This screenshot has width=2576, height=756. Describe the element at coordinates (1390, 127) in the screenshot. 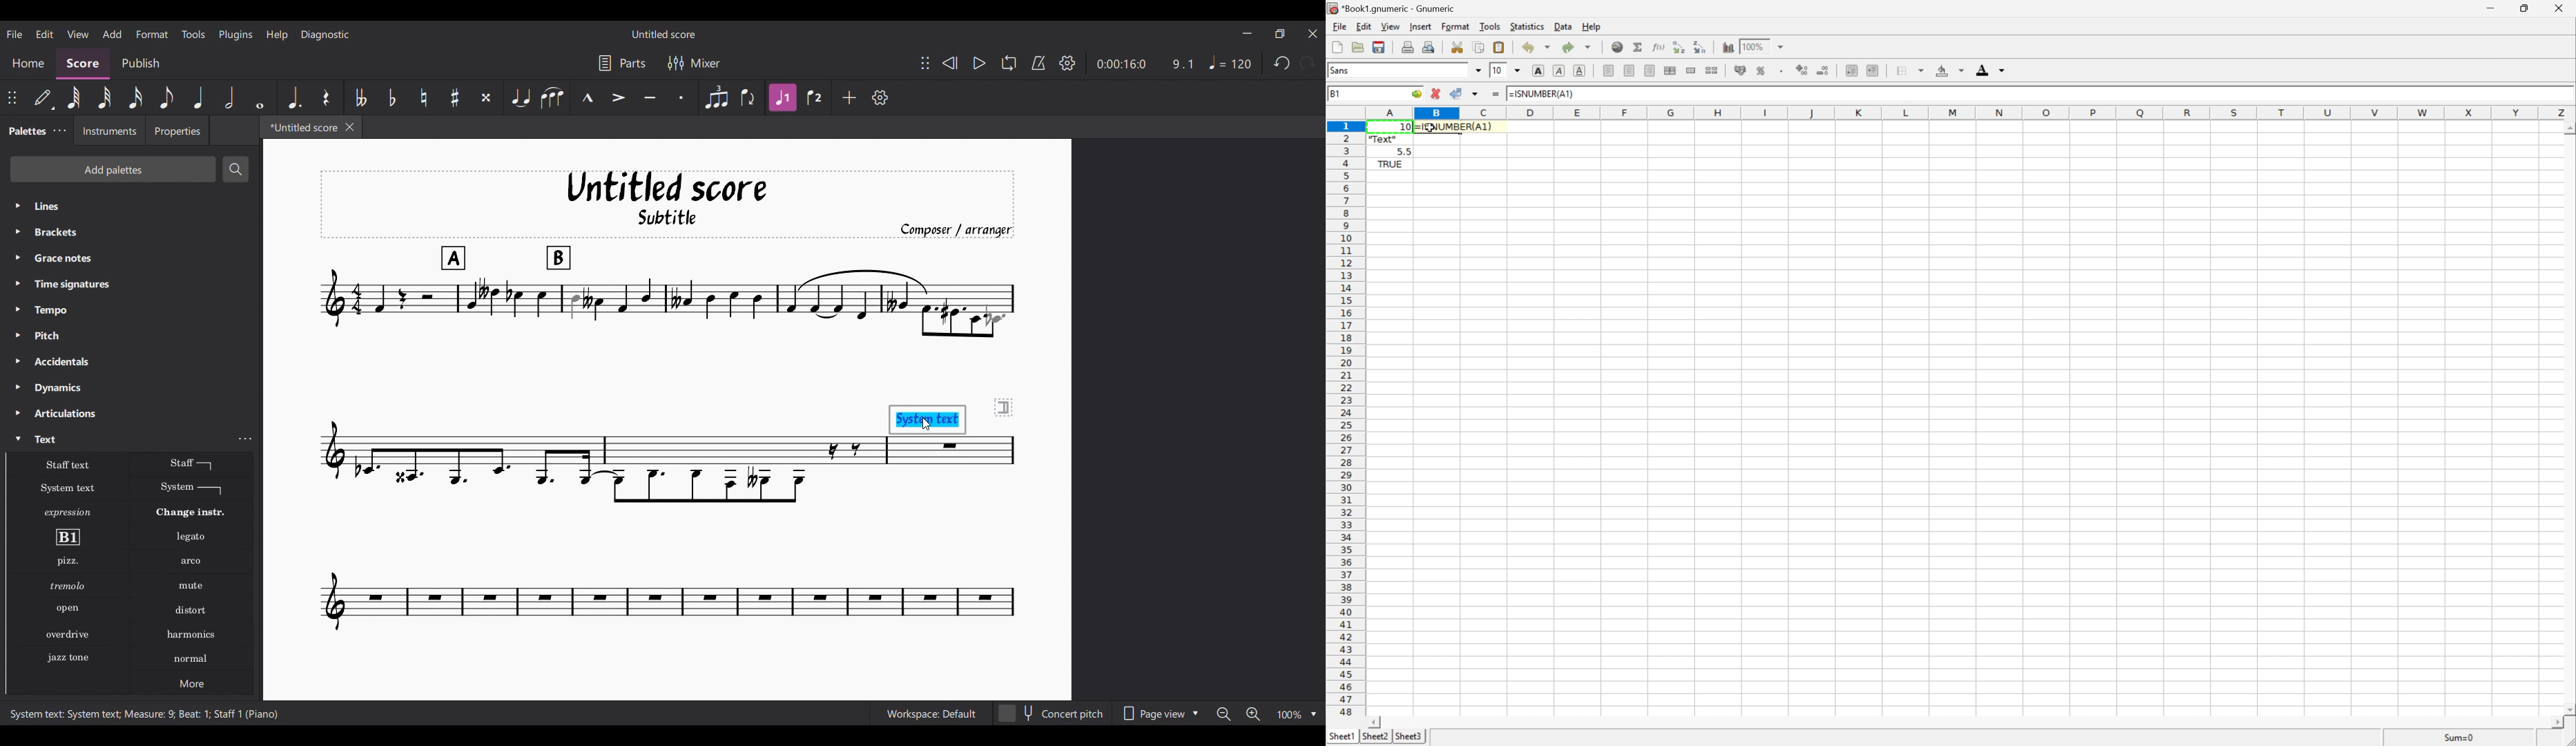

I see `10` at that location.